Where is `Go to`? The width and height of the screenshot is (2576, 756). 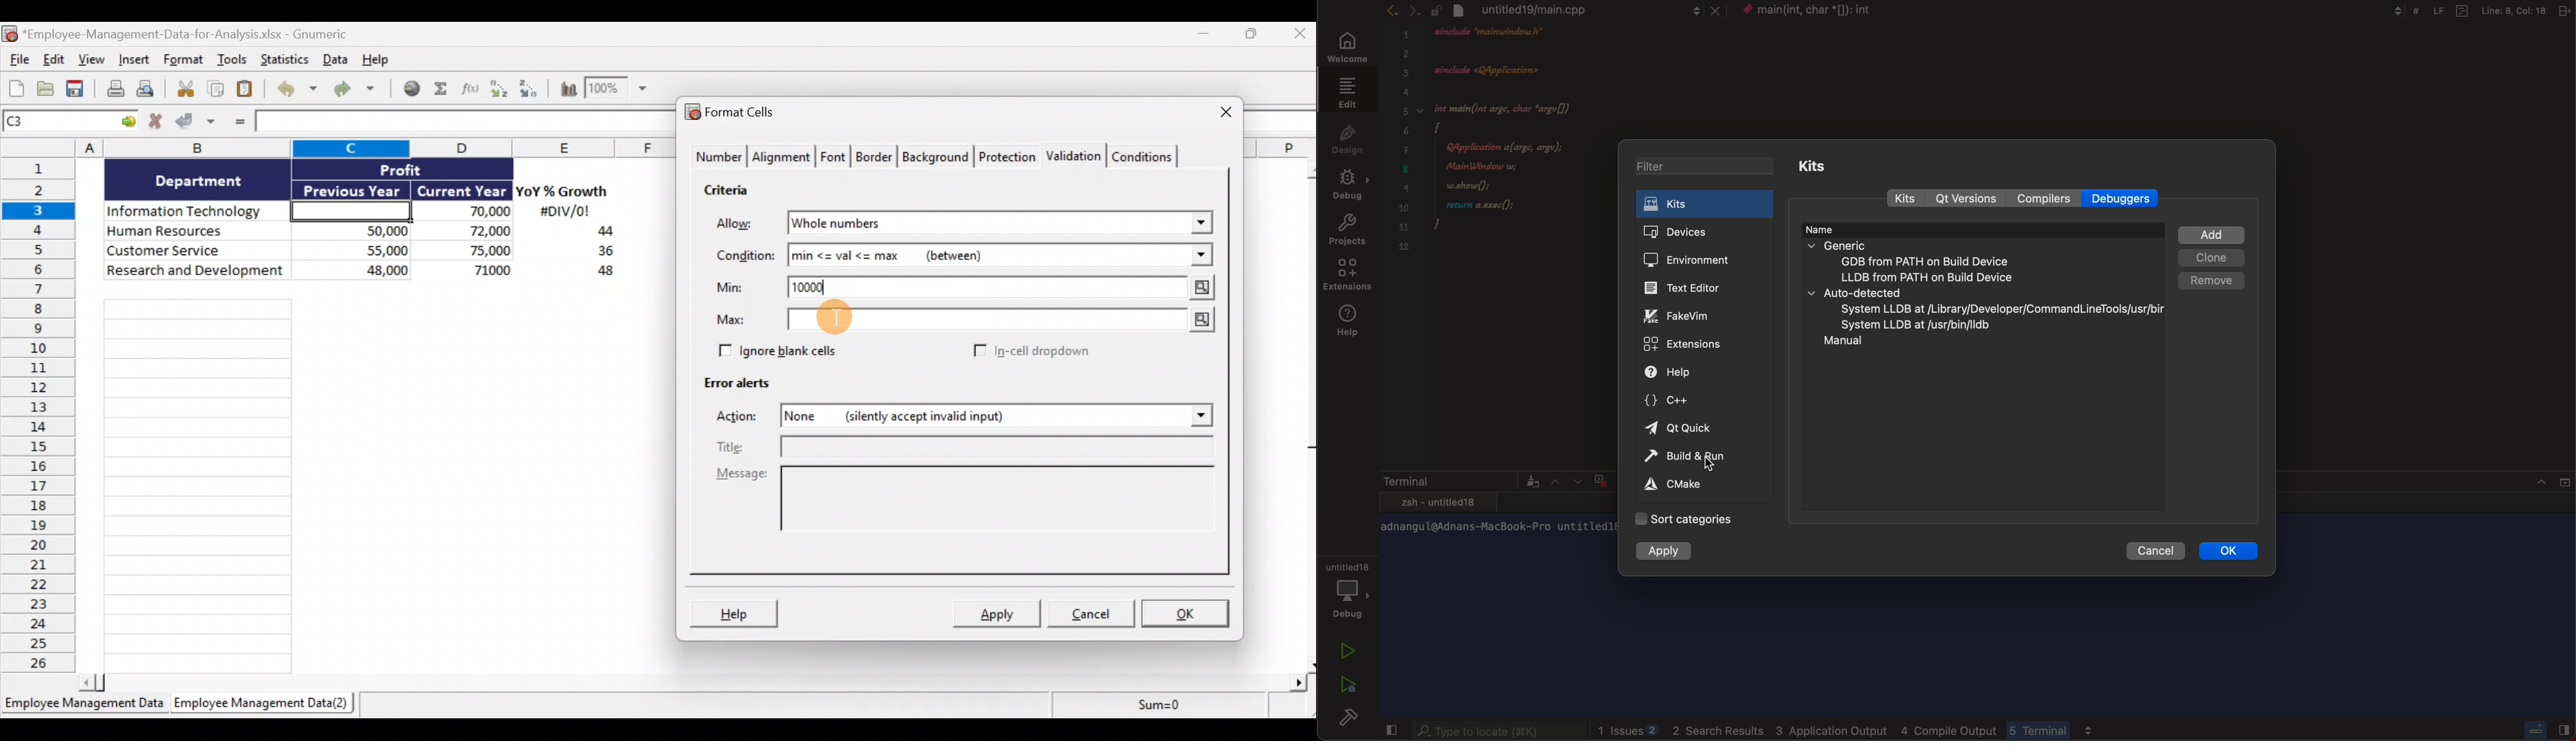 Go to is located at coordinates (128, 122).